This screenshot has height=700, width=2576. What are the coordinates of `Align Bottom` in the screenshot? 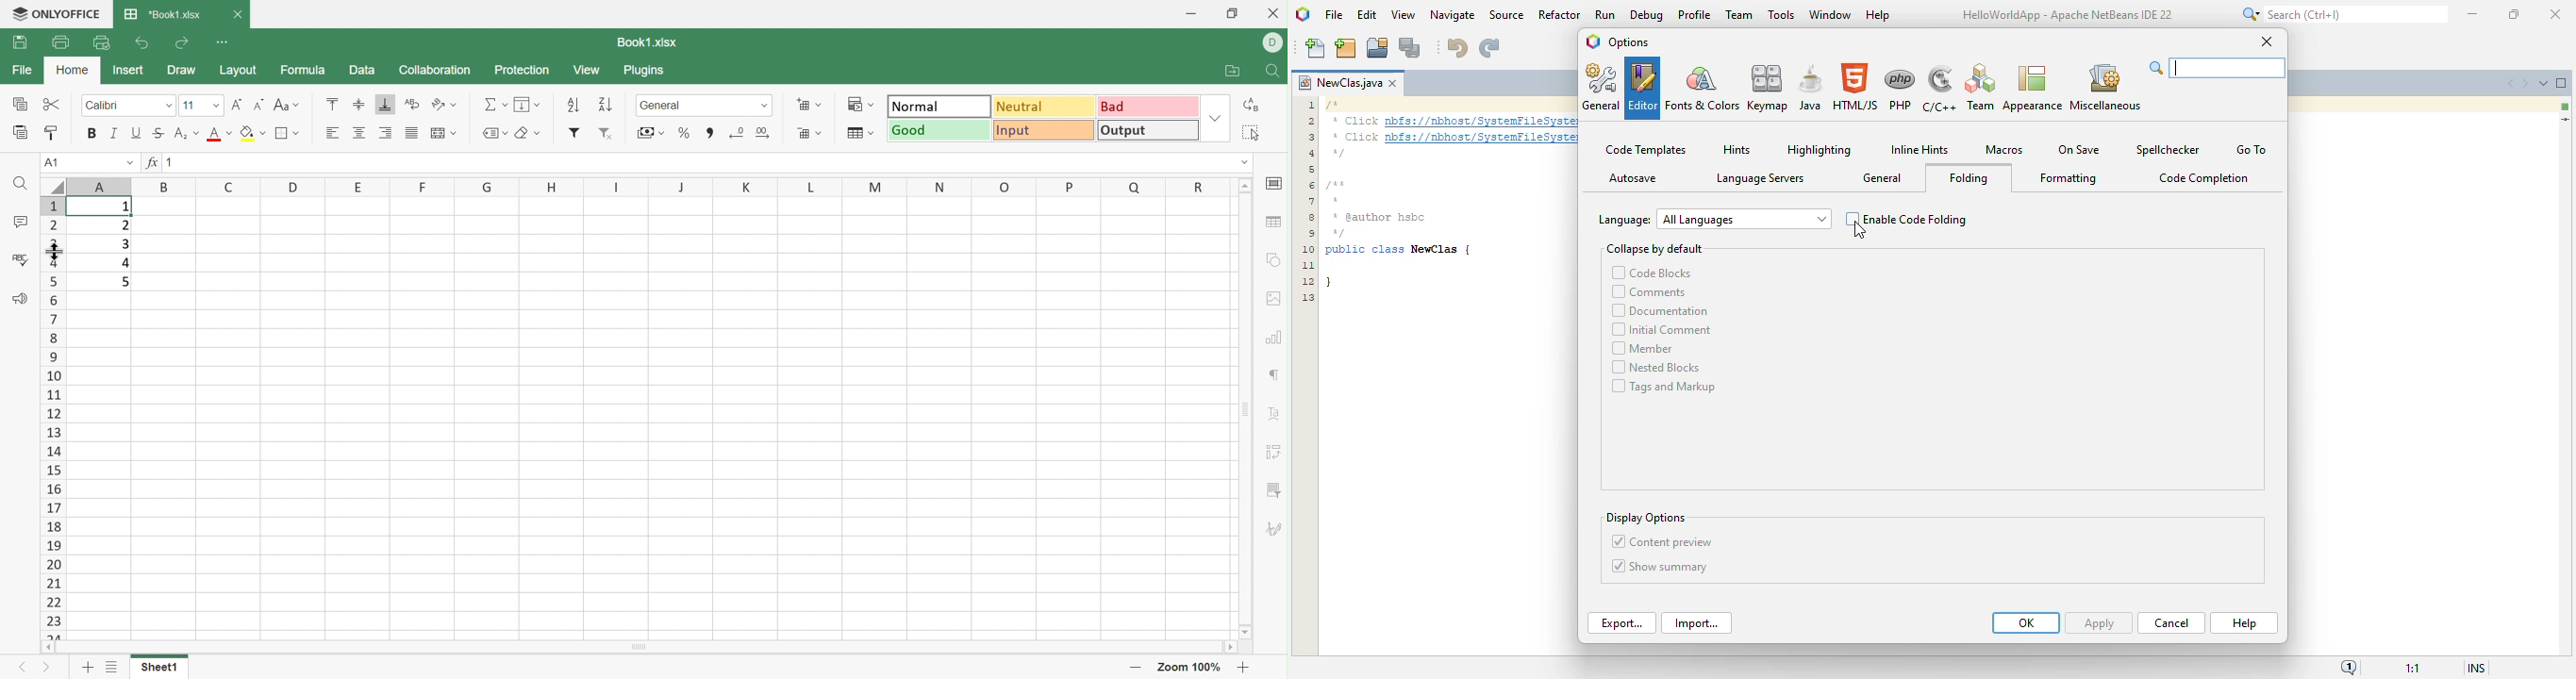 It's located at (386, 104).